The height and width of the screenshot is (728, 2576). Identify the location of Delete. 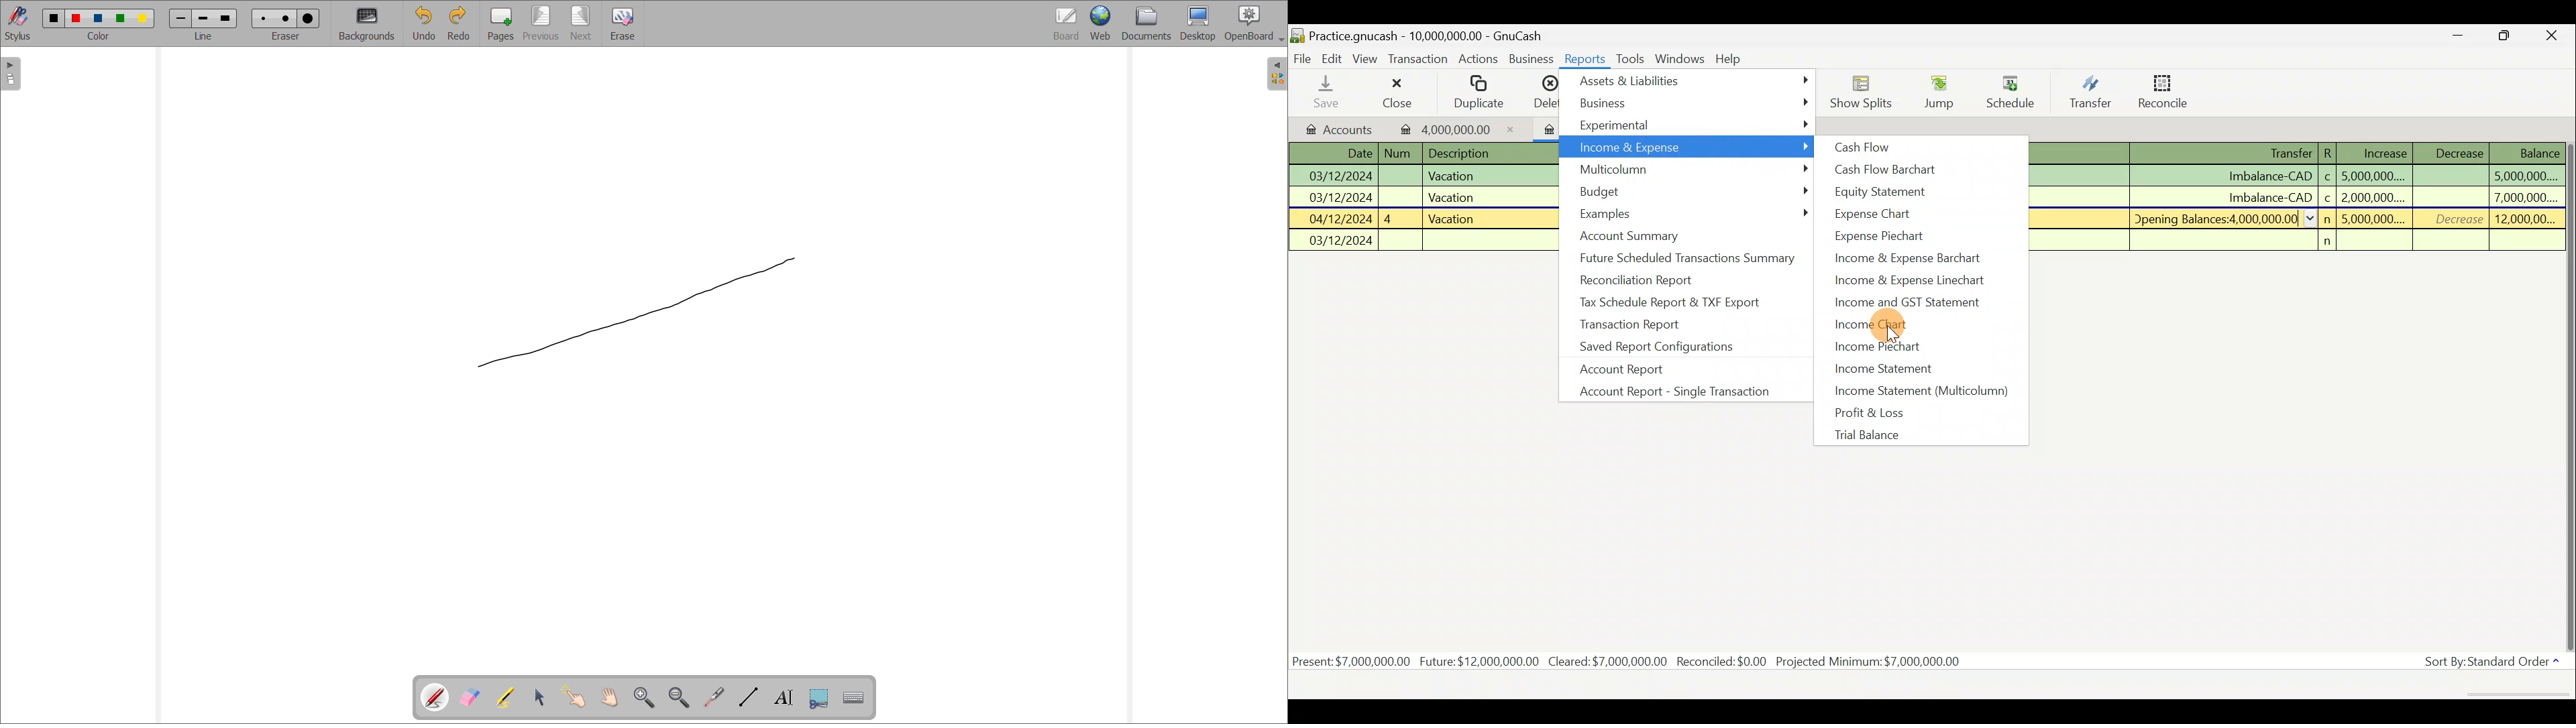
(1545, 91).